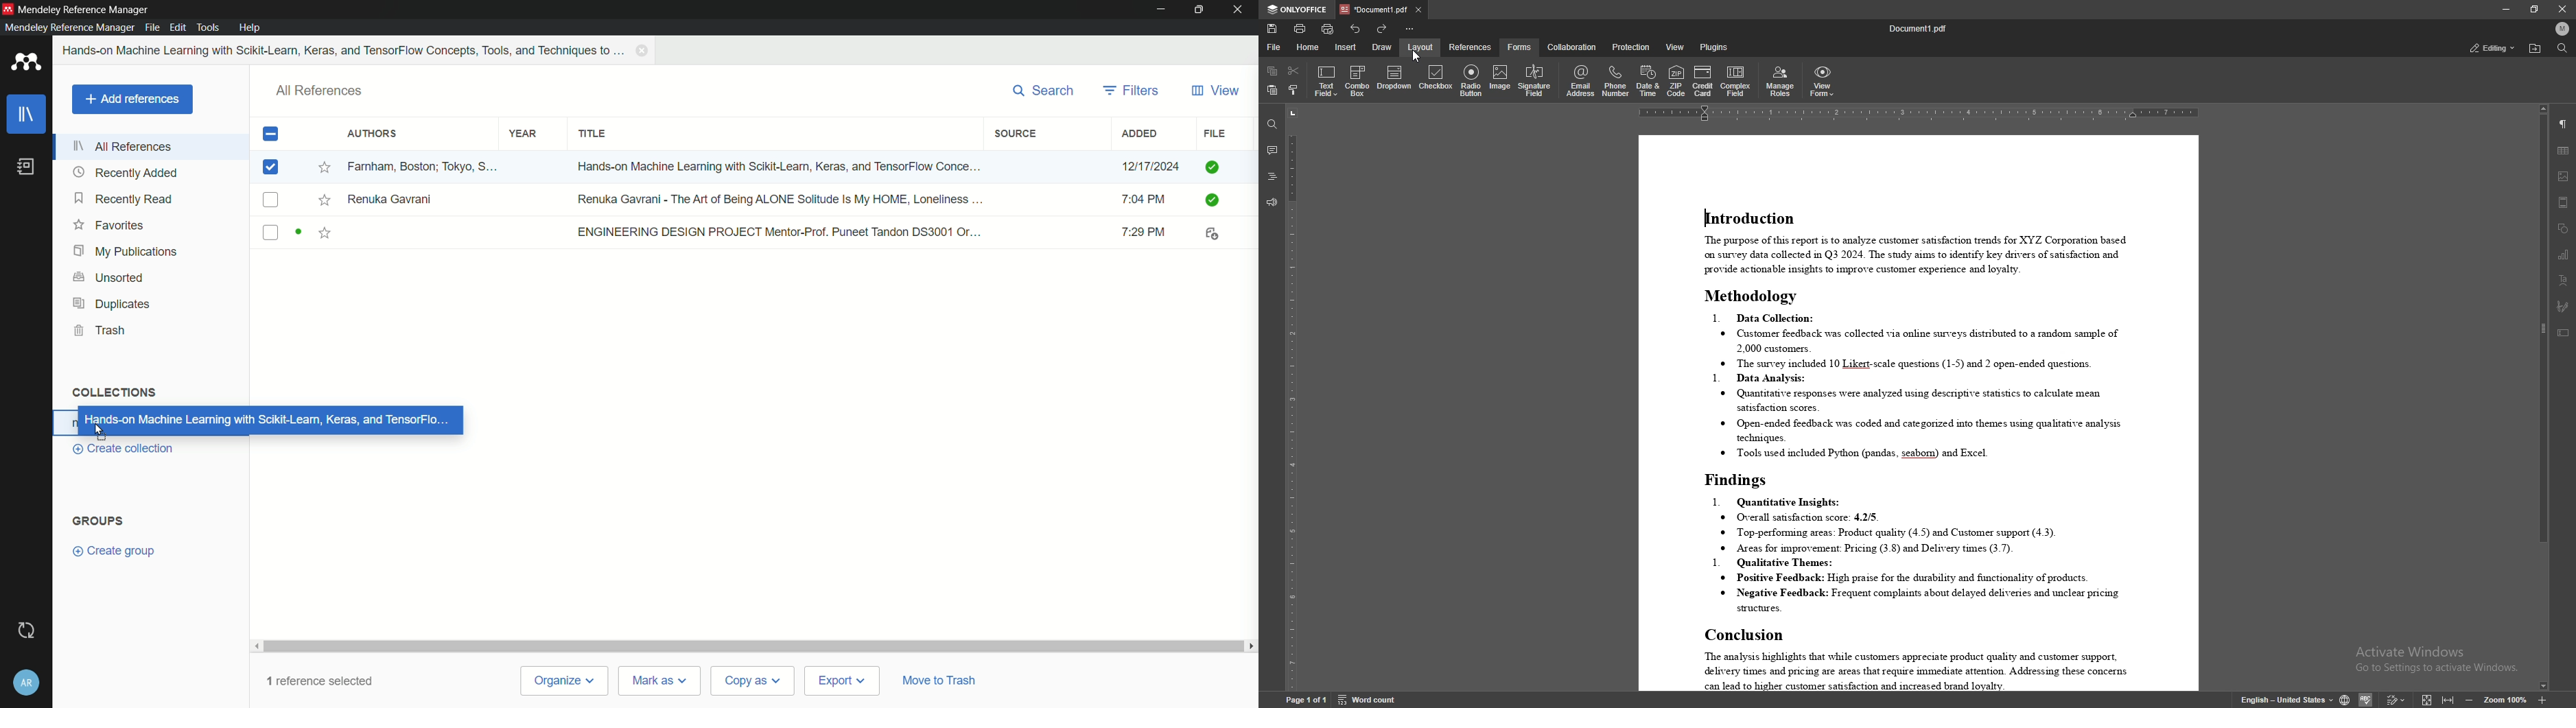  What do you see at coordinates (152, 27) in the screenshot?
I see `file menu` at bounding box center [152, 27].